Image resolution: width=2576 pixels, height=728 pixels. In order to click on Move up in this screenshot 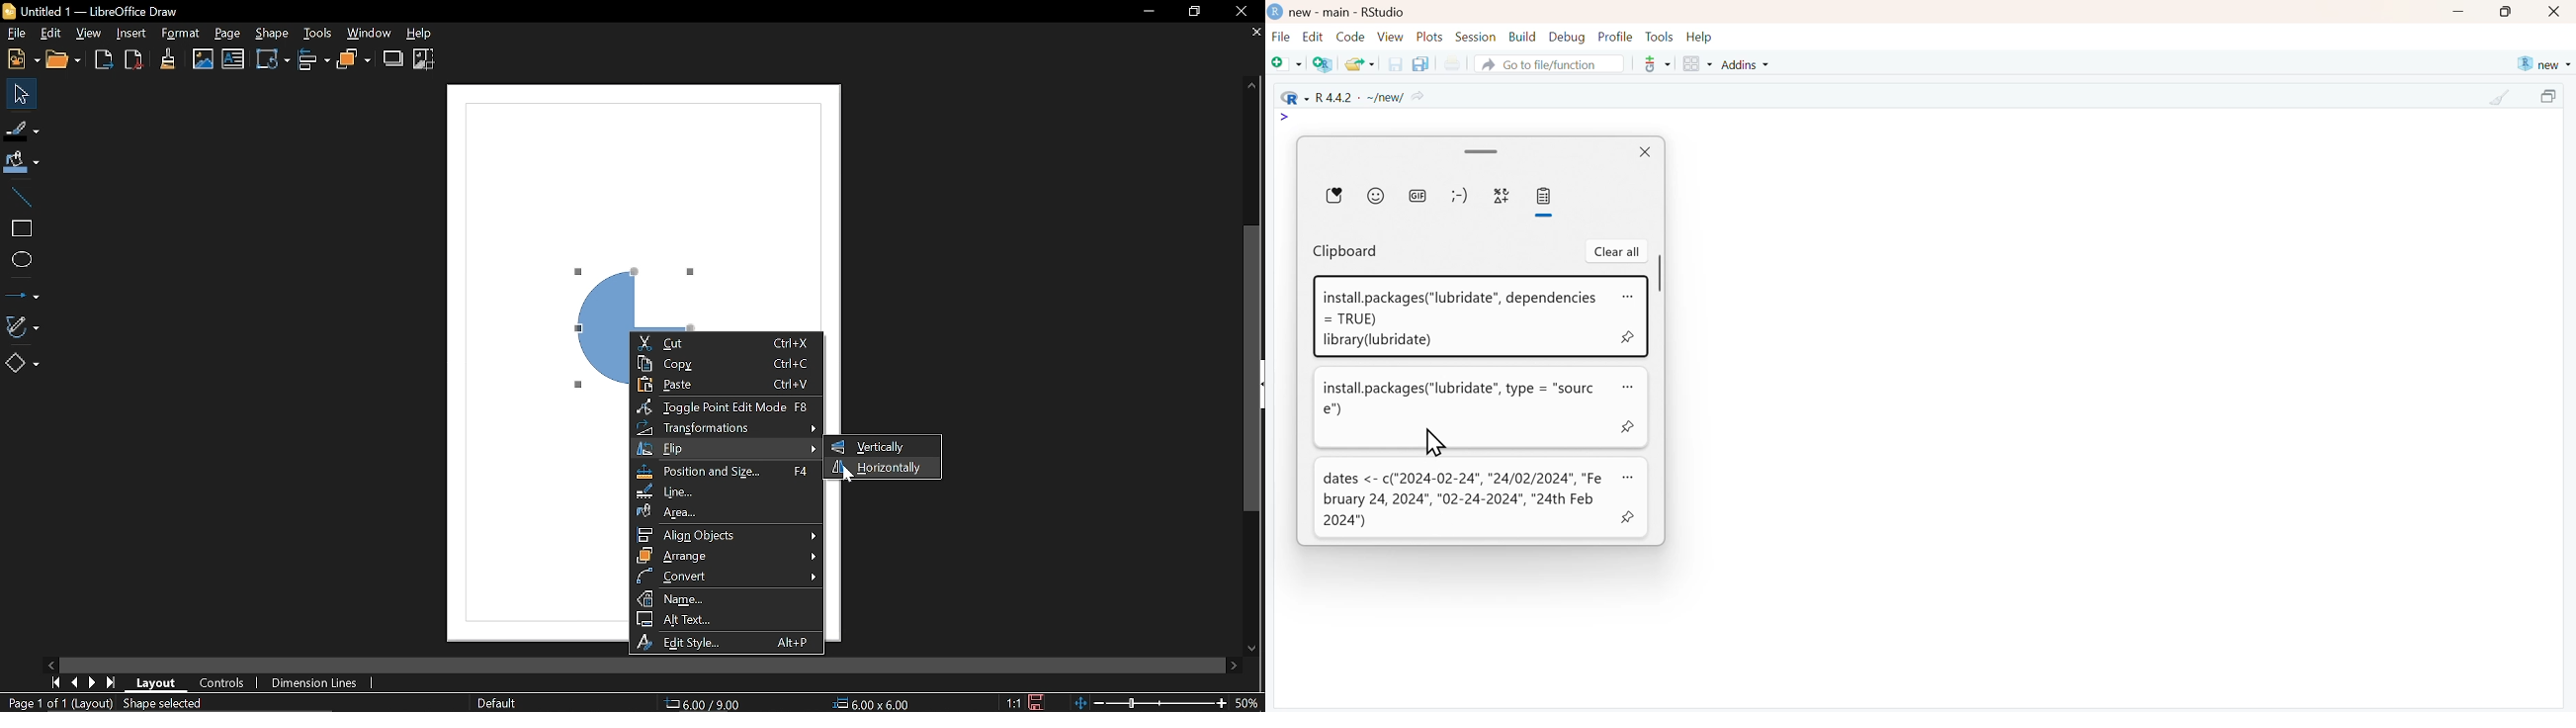, I will do `click(1251, 86)`.